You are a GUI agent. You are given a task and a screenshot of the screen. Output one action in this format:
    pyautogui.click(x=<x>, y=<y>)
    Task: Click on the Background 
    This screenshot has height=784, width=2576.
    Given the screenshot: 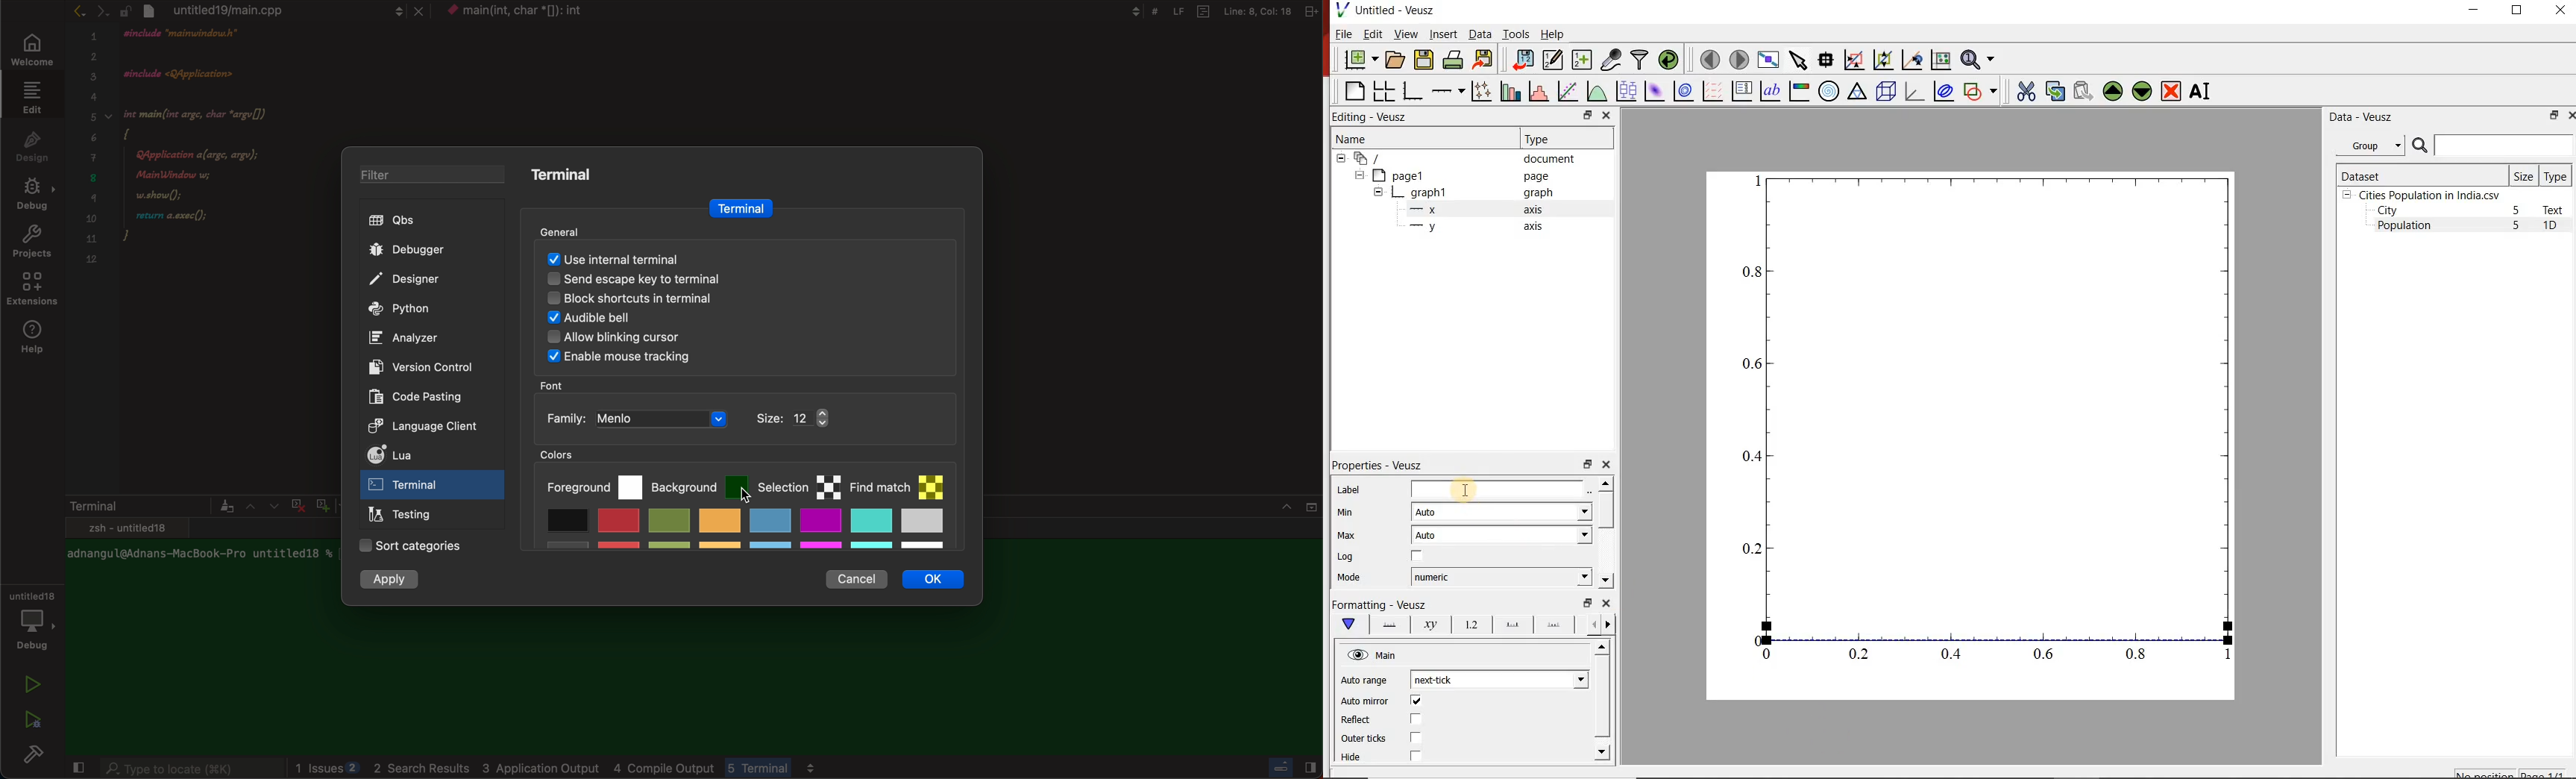 What is the action you would take?
    pyautogui.click(x=700, y=484)
    